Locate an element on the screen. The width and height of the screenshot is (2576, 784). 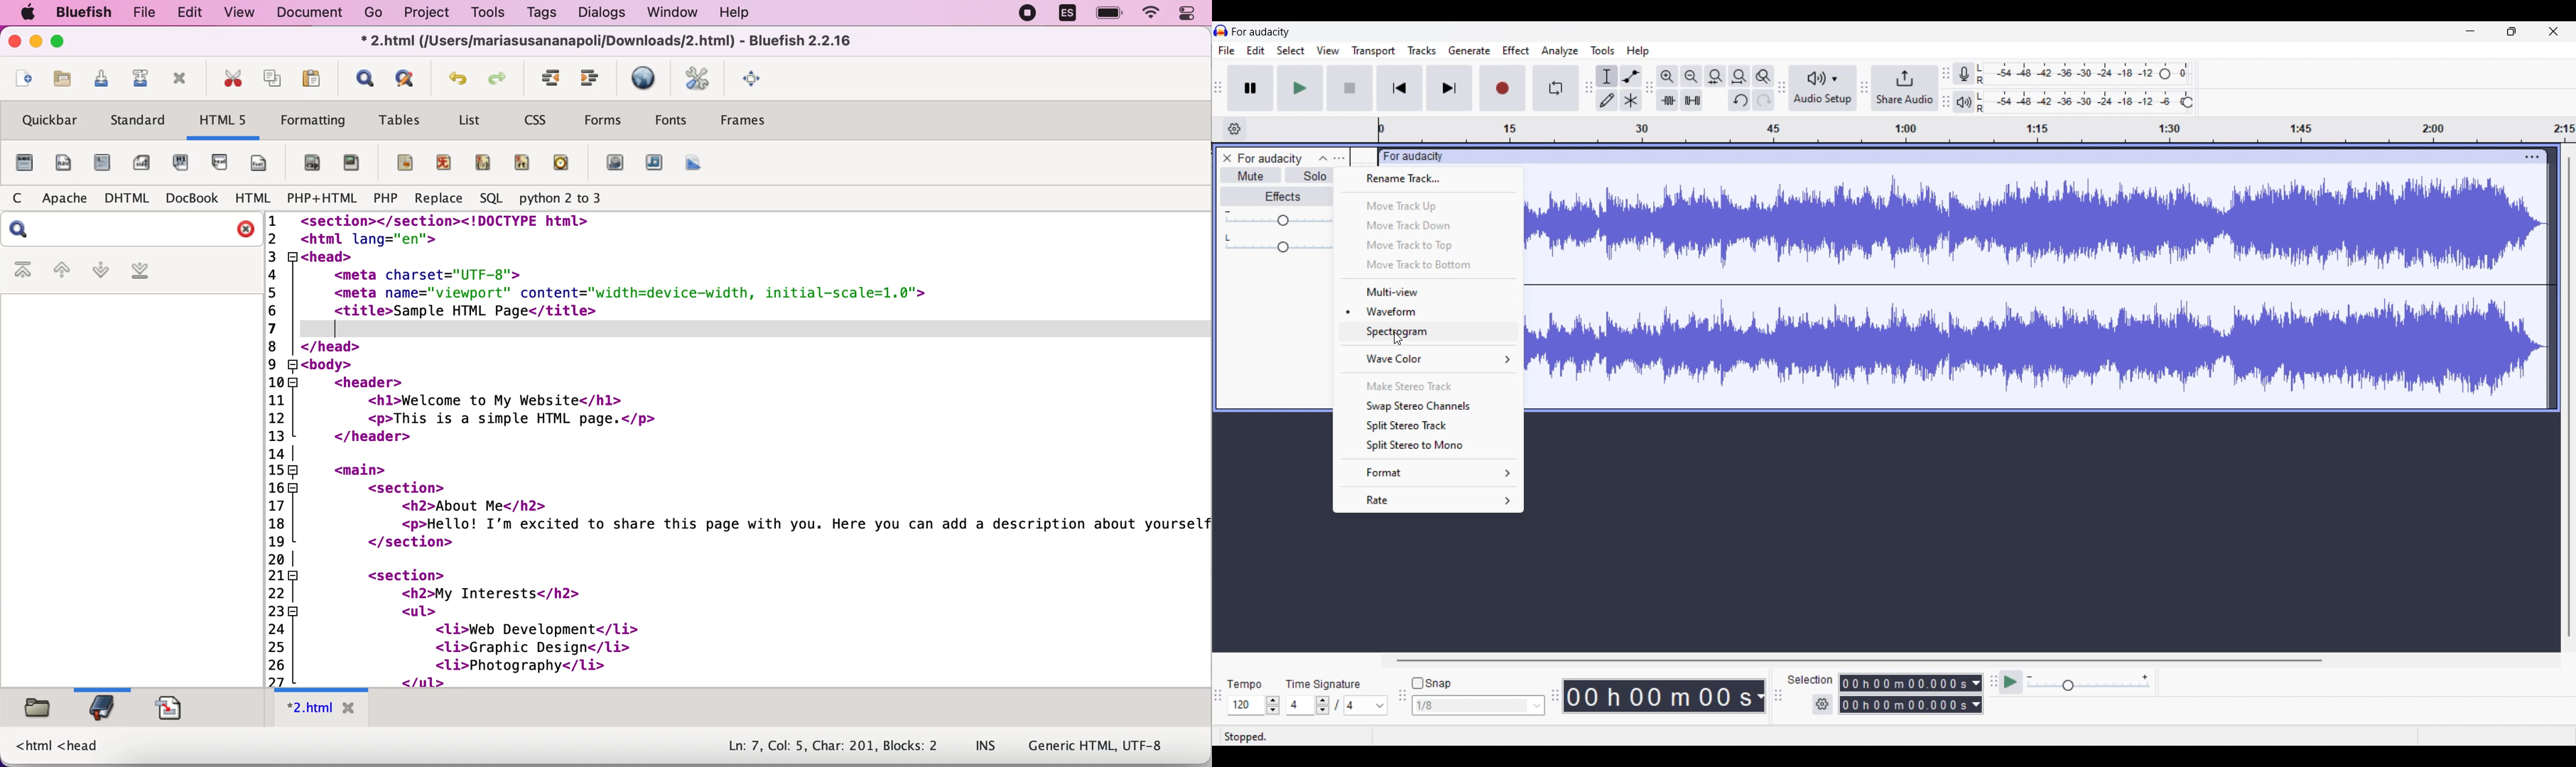
canvas is located at coordinates (695, 163).